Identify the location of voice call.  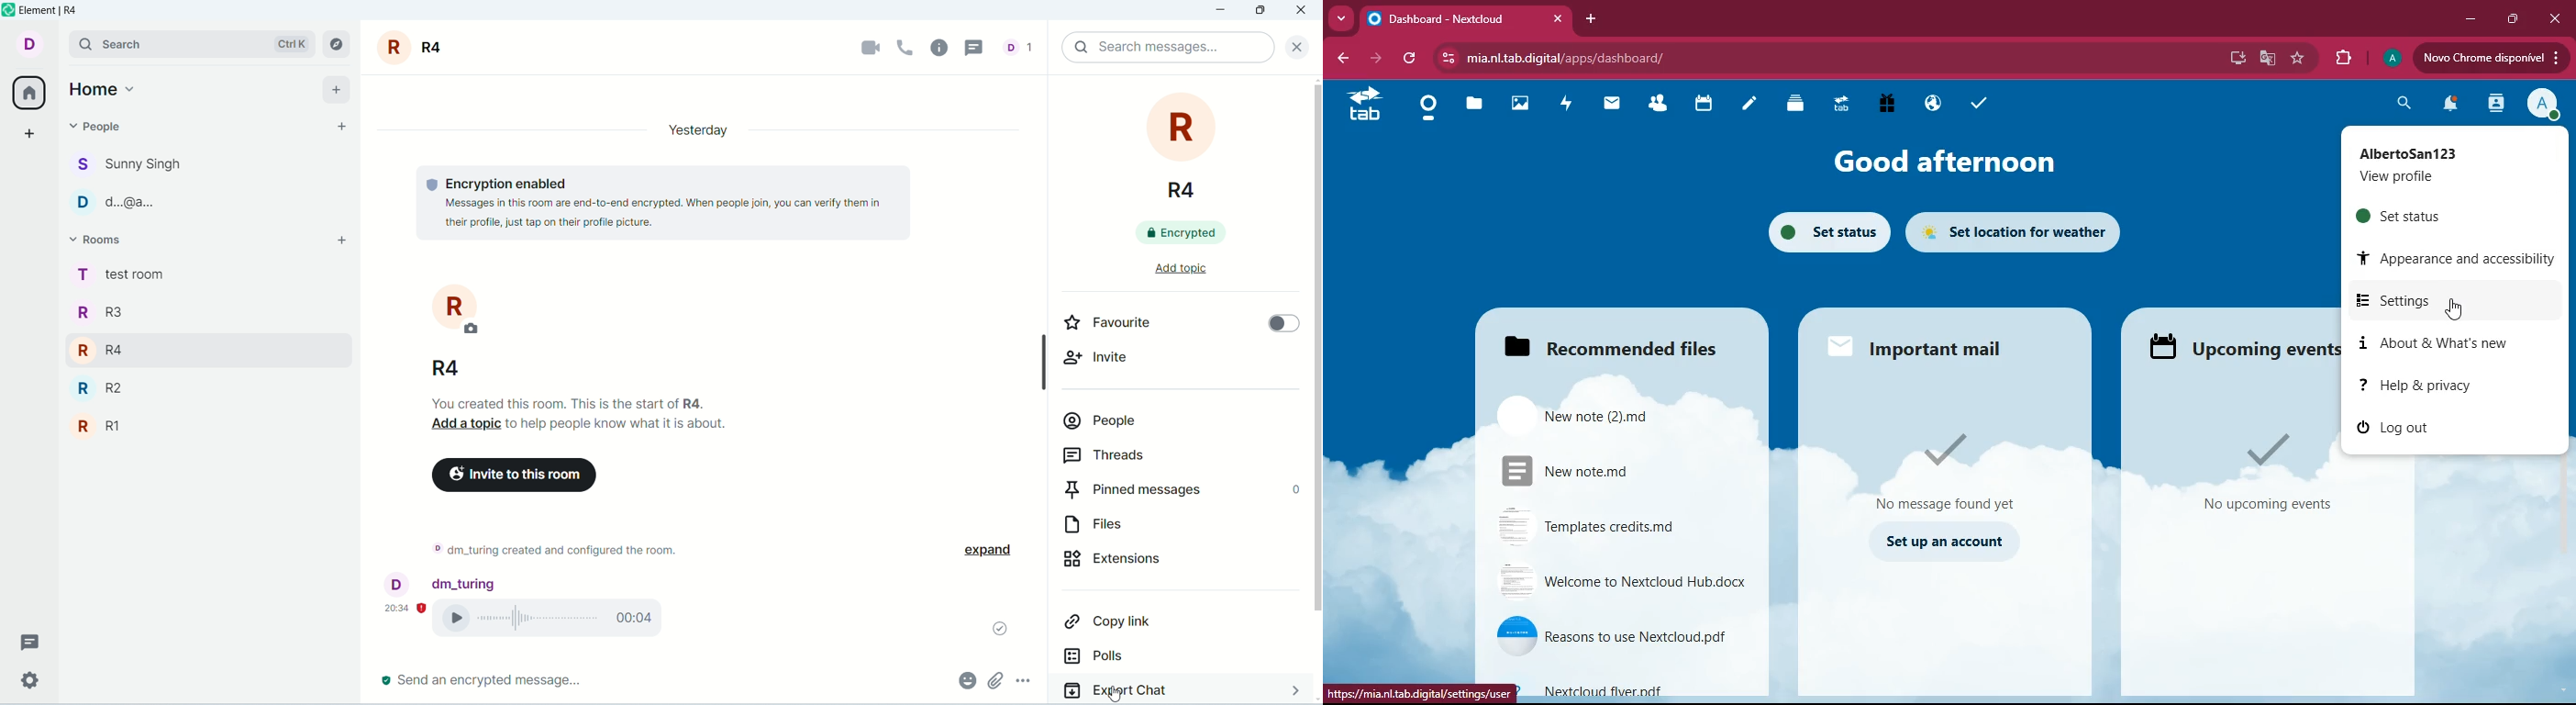
(556, 620).